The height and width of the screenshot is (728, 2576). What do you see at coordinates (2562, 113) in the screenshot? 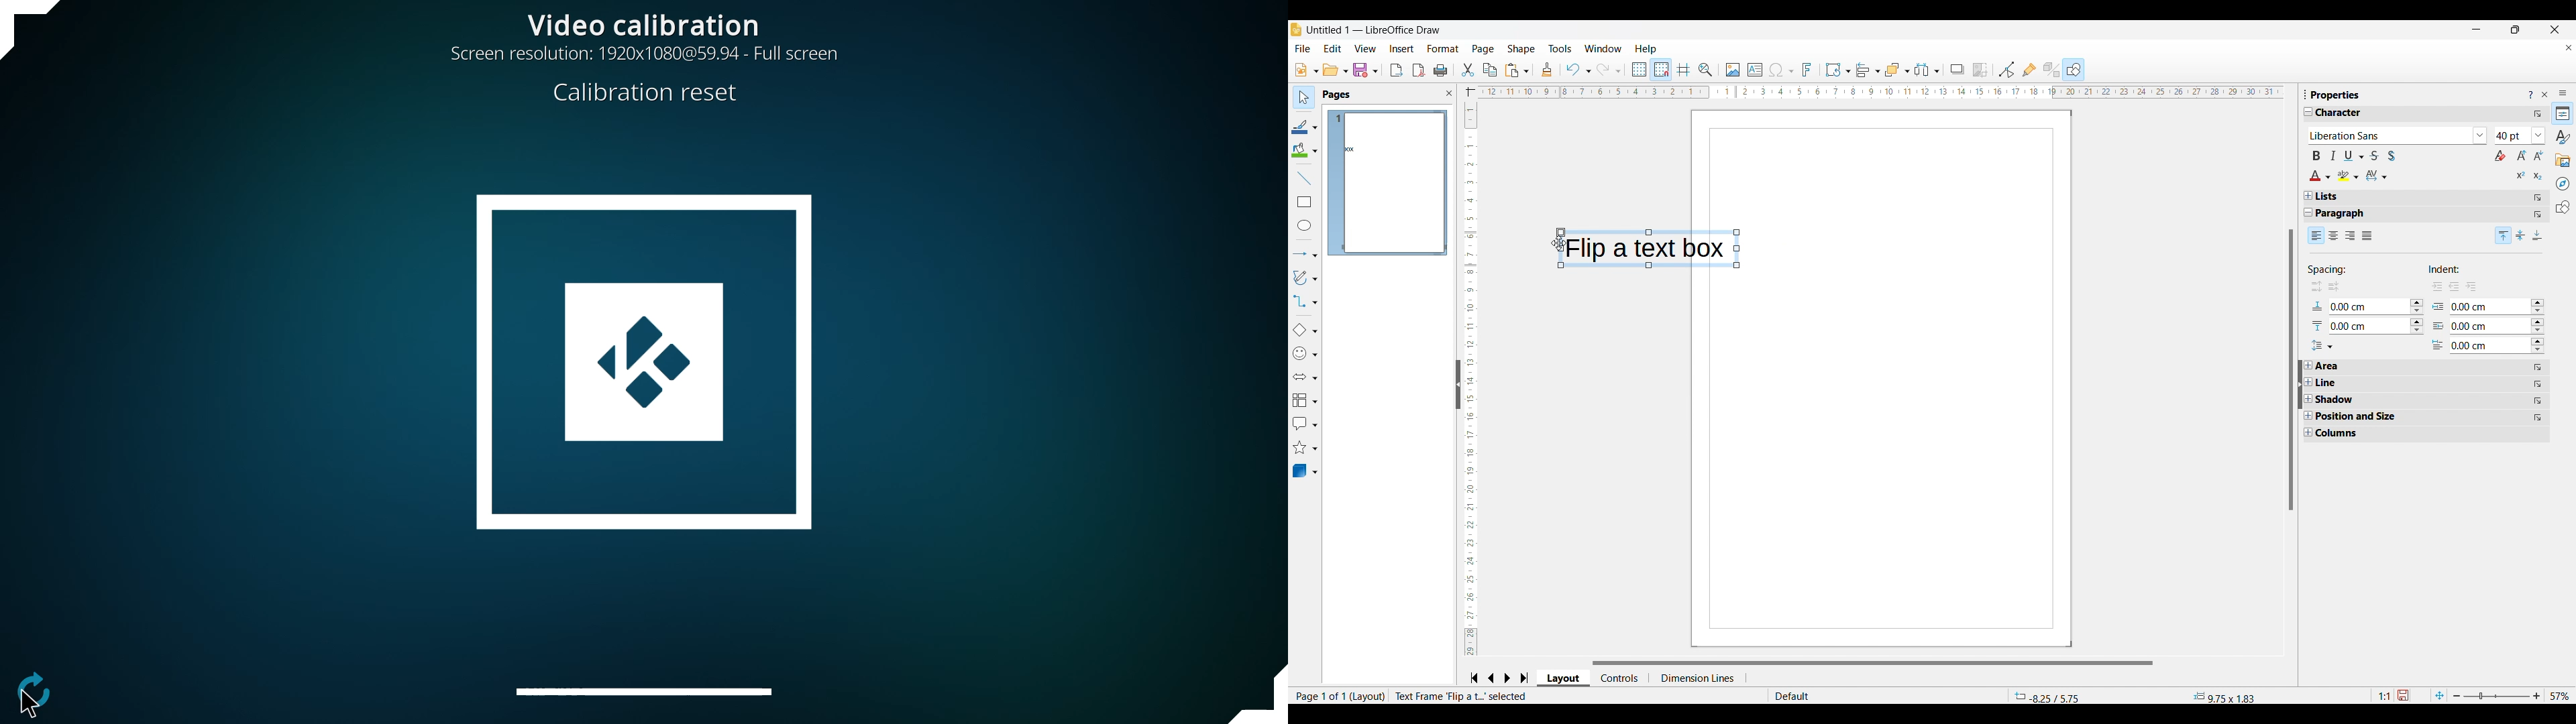
I see `Properties, current sidebar highlighted` at bounding box center [2562, 113].